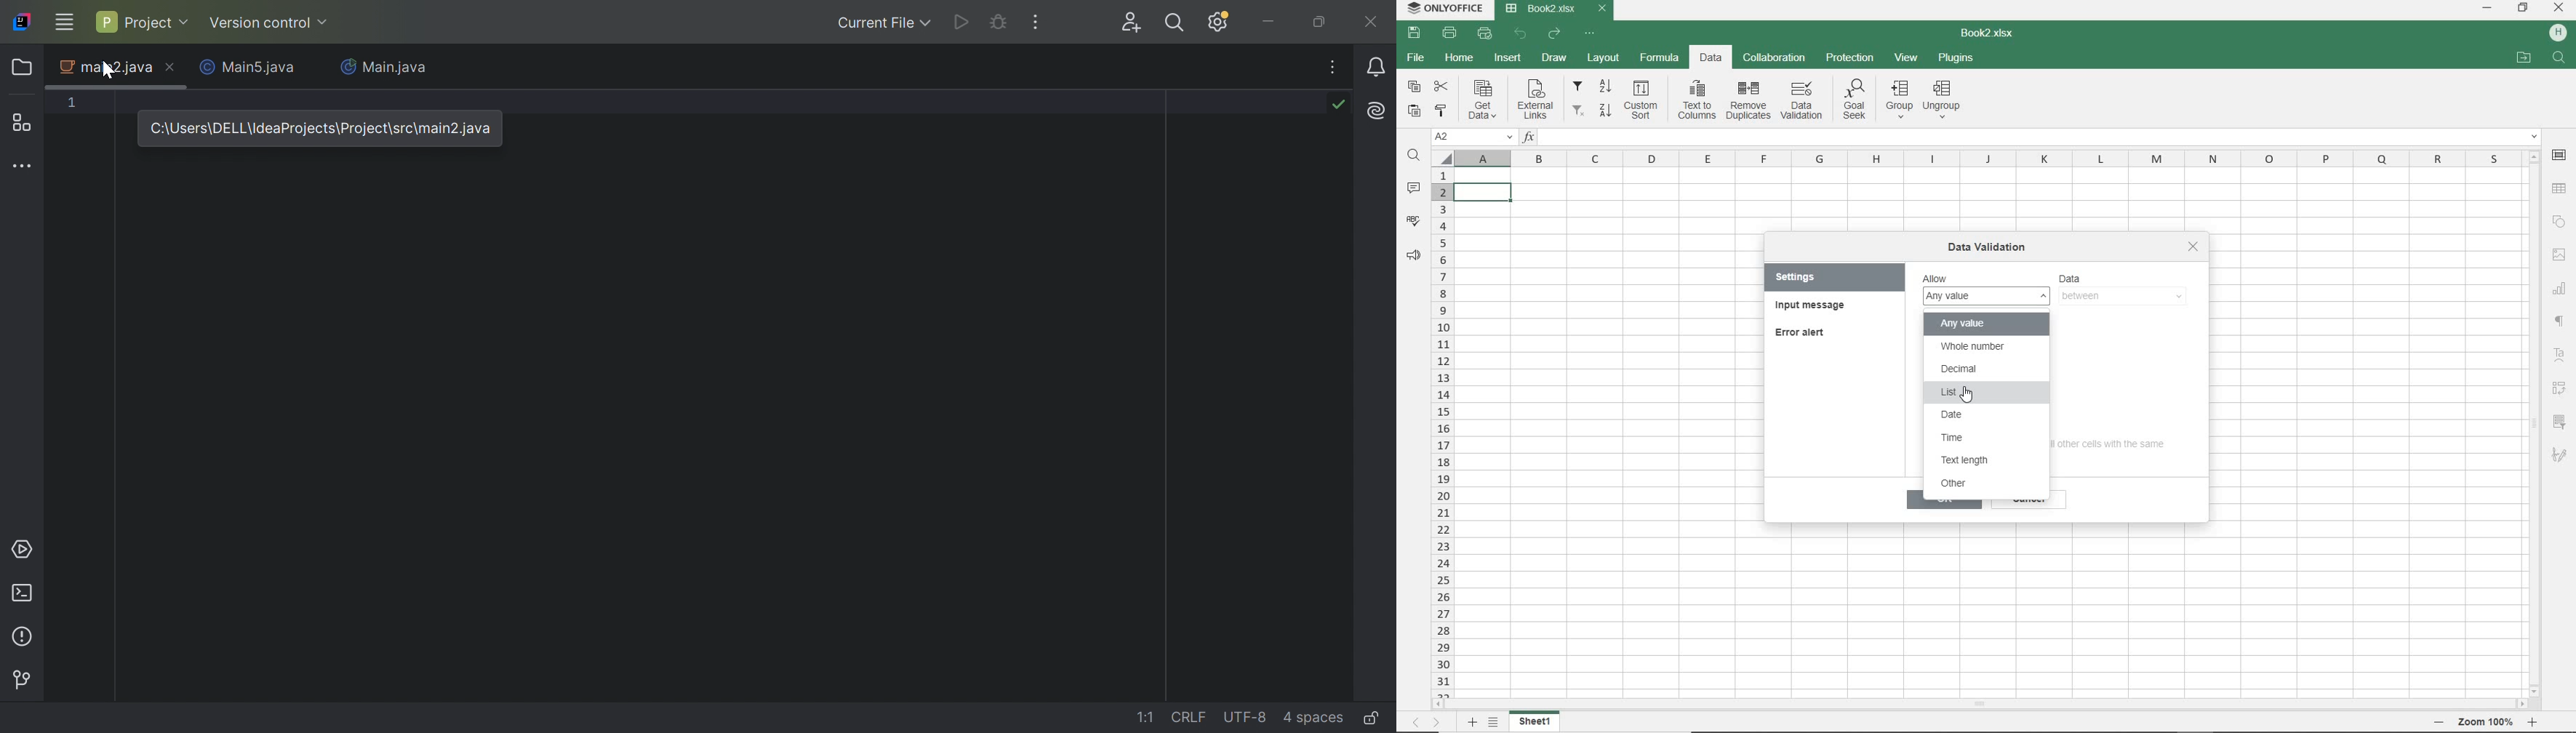  Describe the element at coordinates (1662, 59) in the screenshot. I see `FORMULA` at that location.